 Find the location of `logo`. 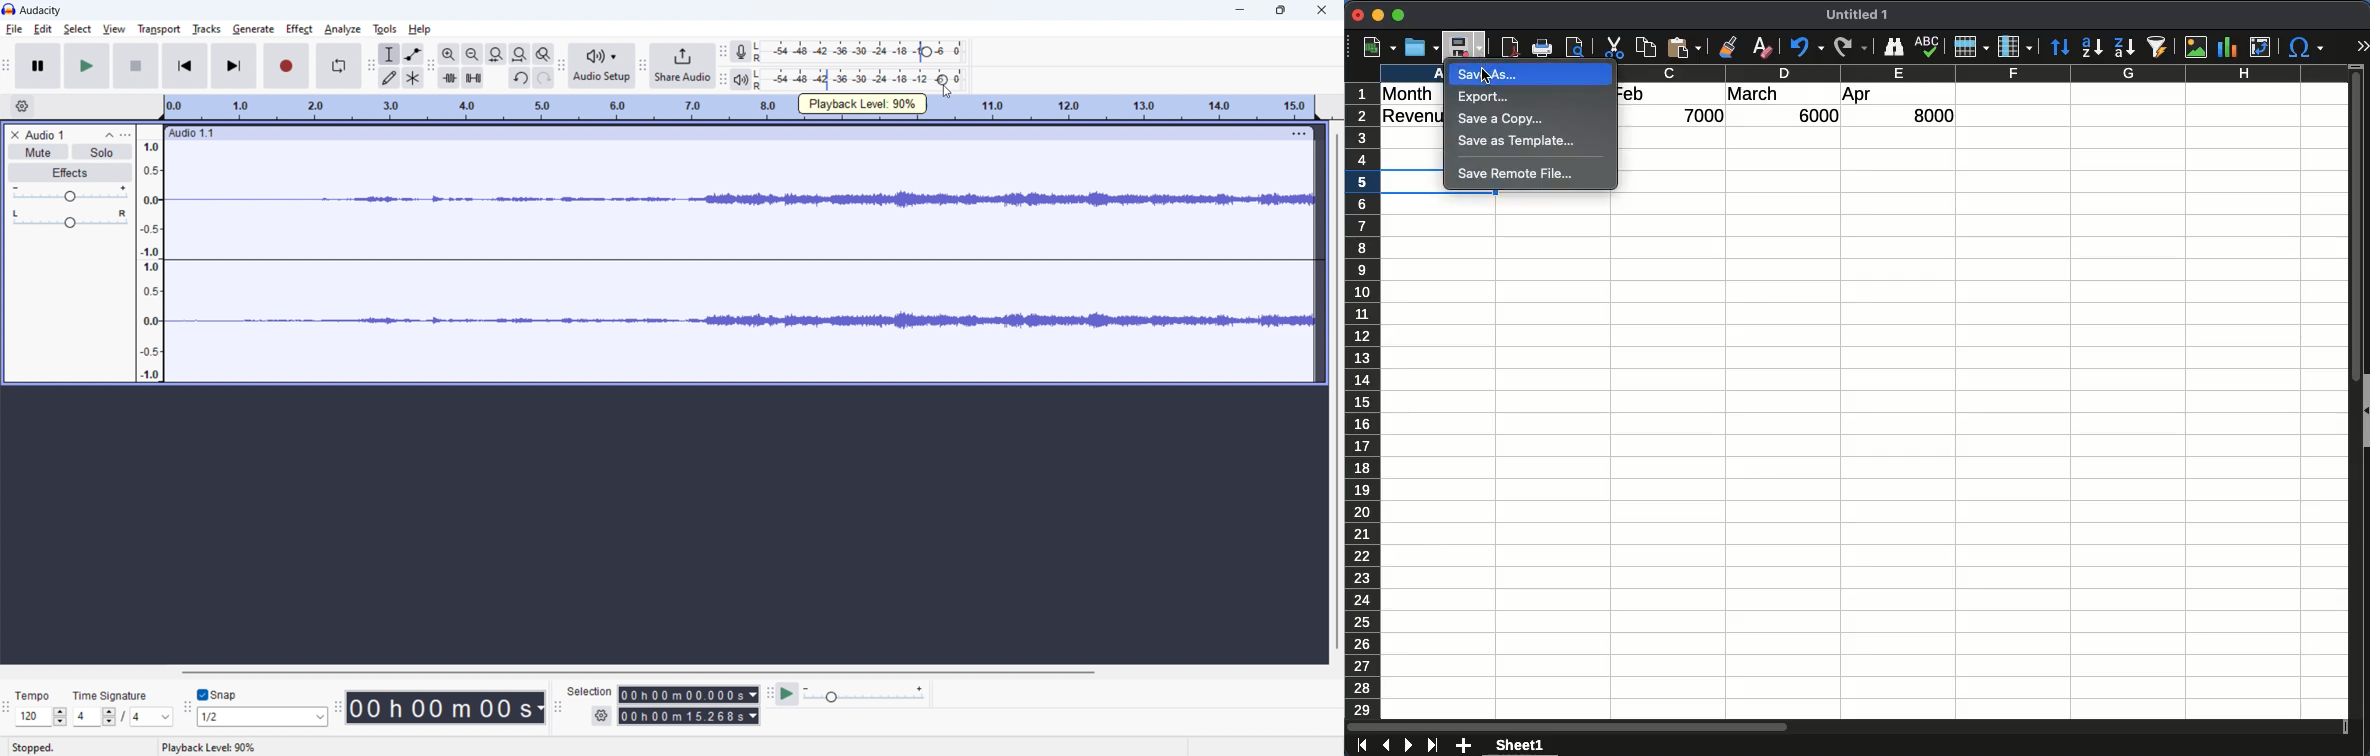

logo is located at coordinates (8, 9).